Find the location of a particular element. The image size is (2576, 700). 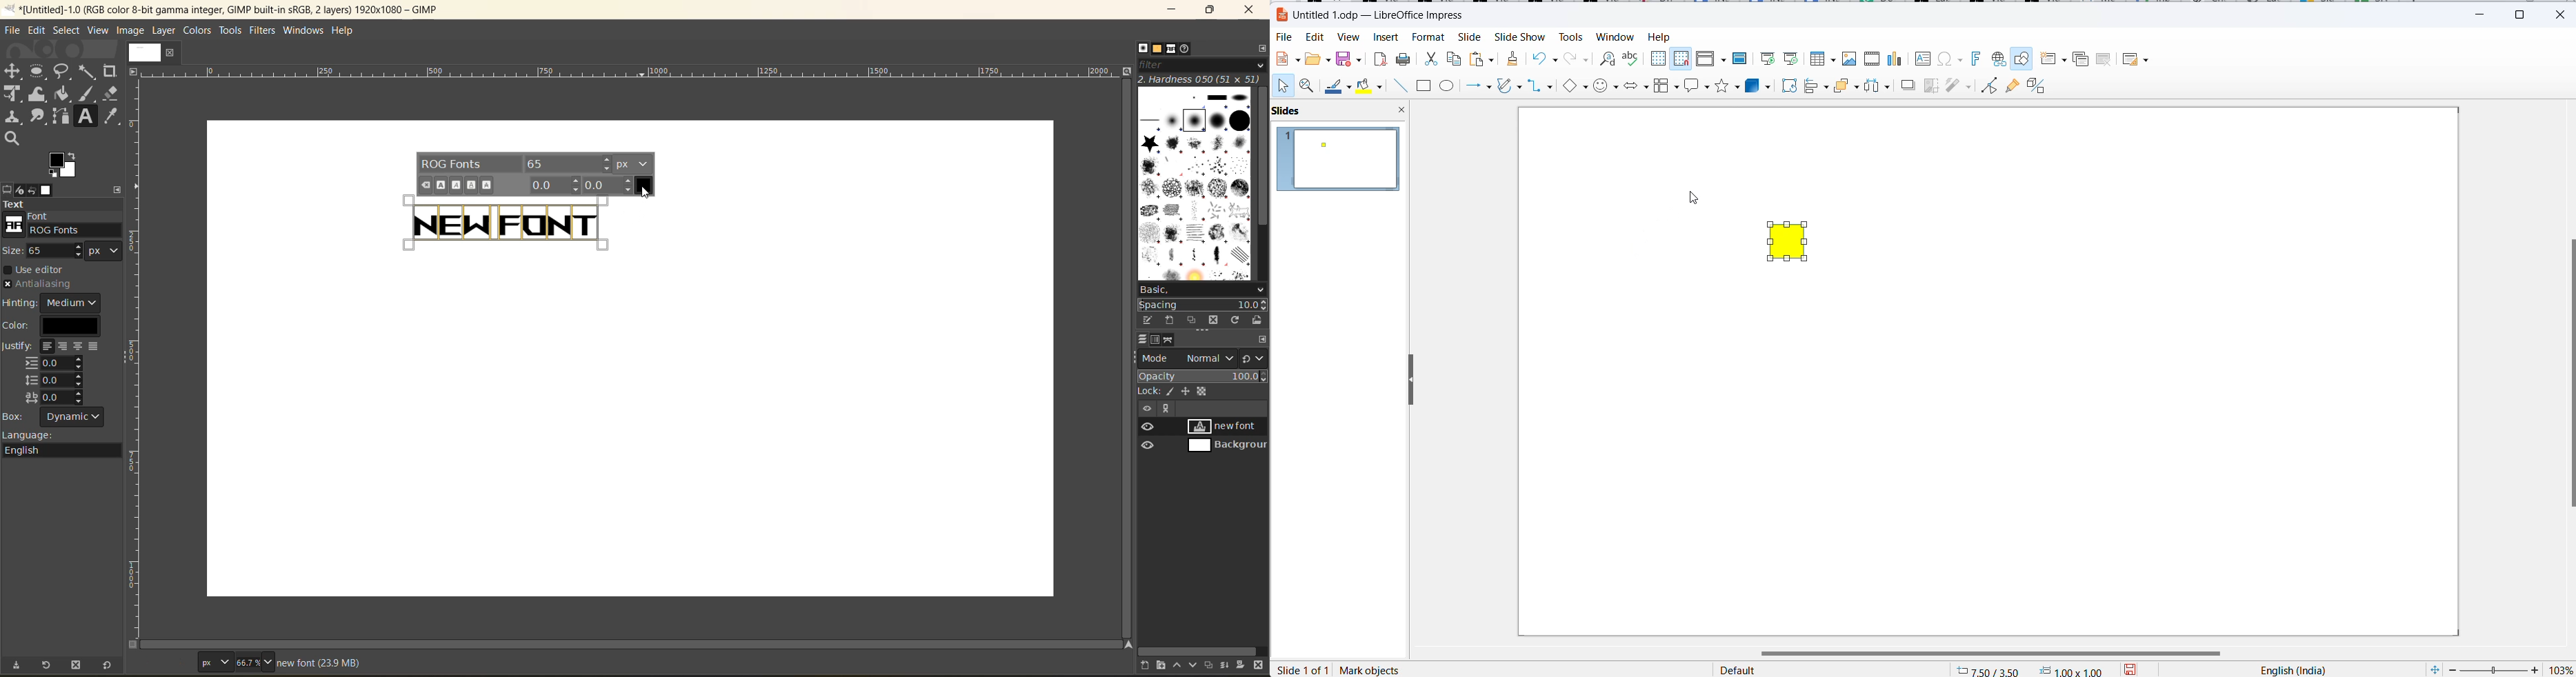

merge this layer is located at coordinates (1230, 666).